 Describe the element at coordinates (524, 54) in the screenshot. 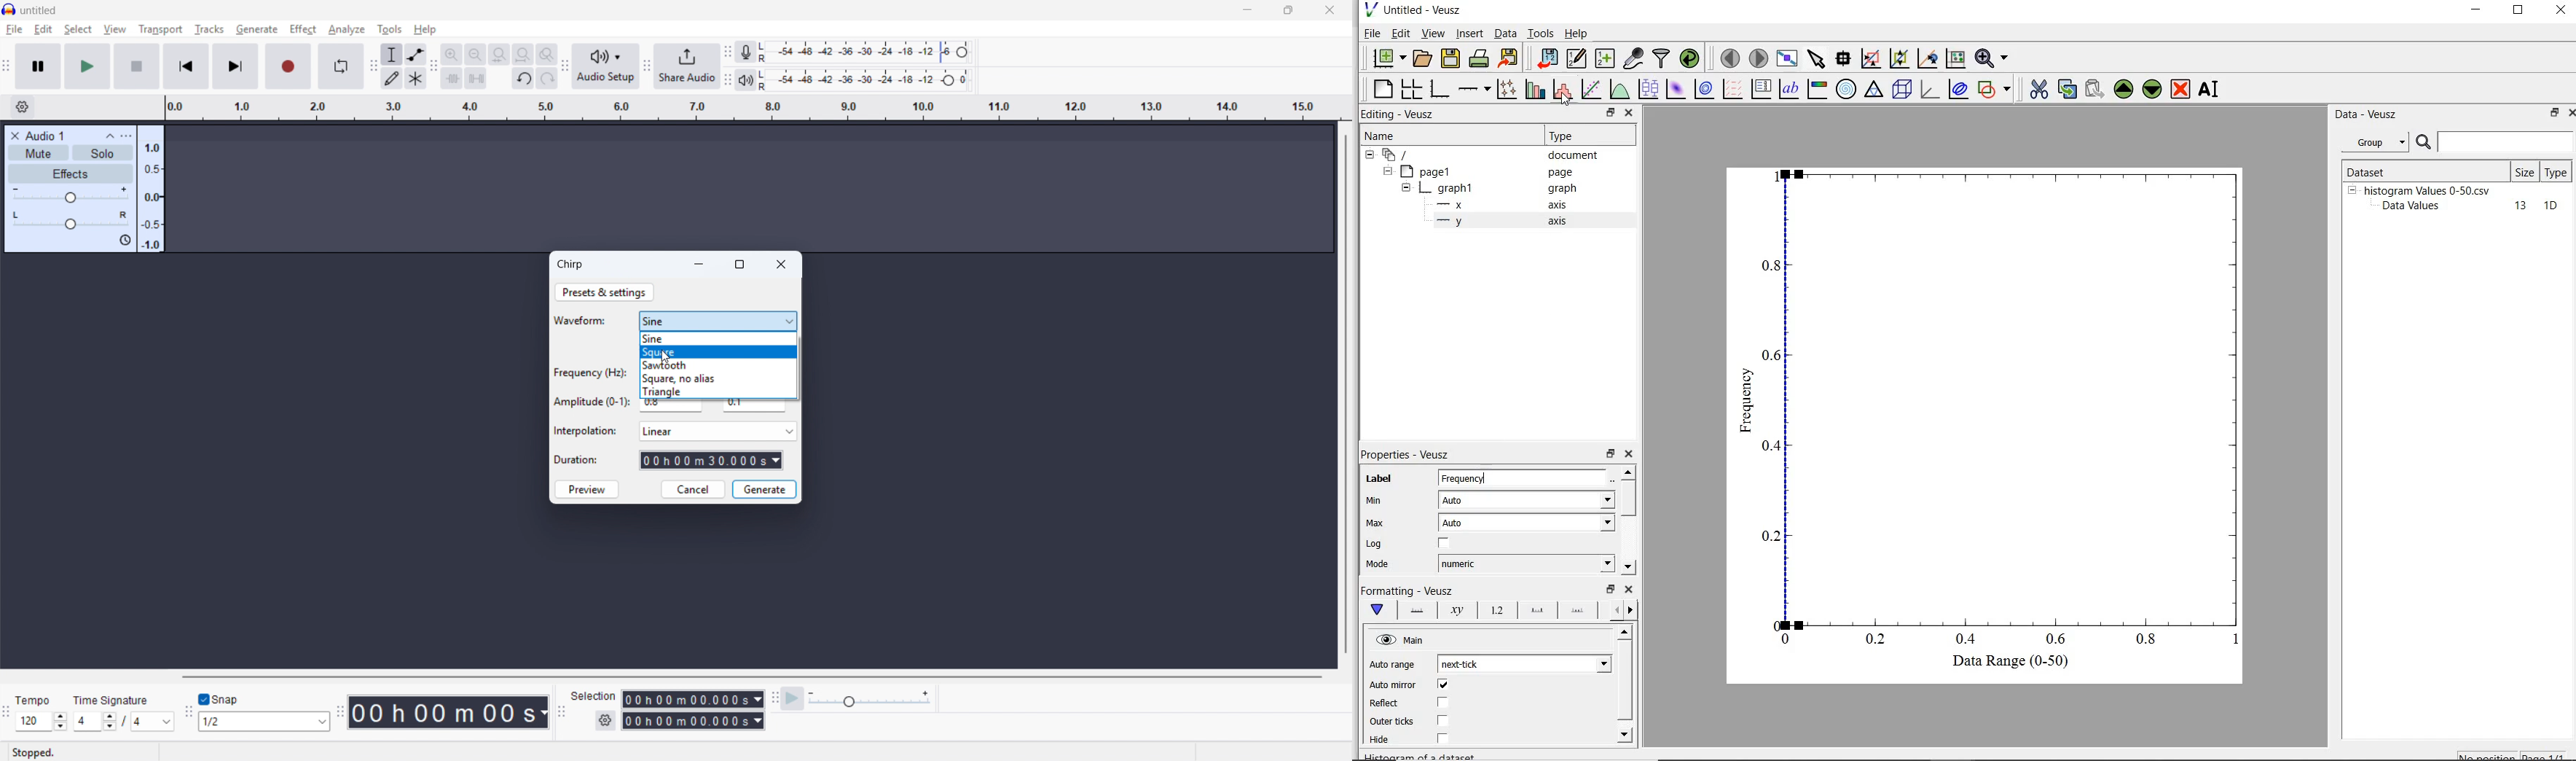

I see `Fit project to width ` at that location.